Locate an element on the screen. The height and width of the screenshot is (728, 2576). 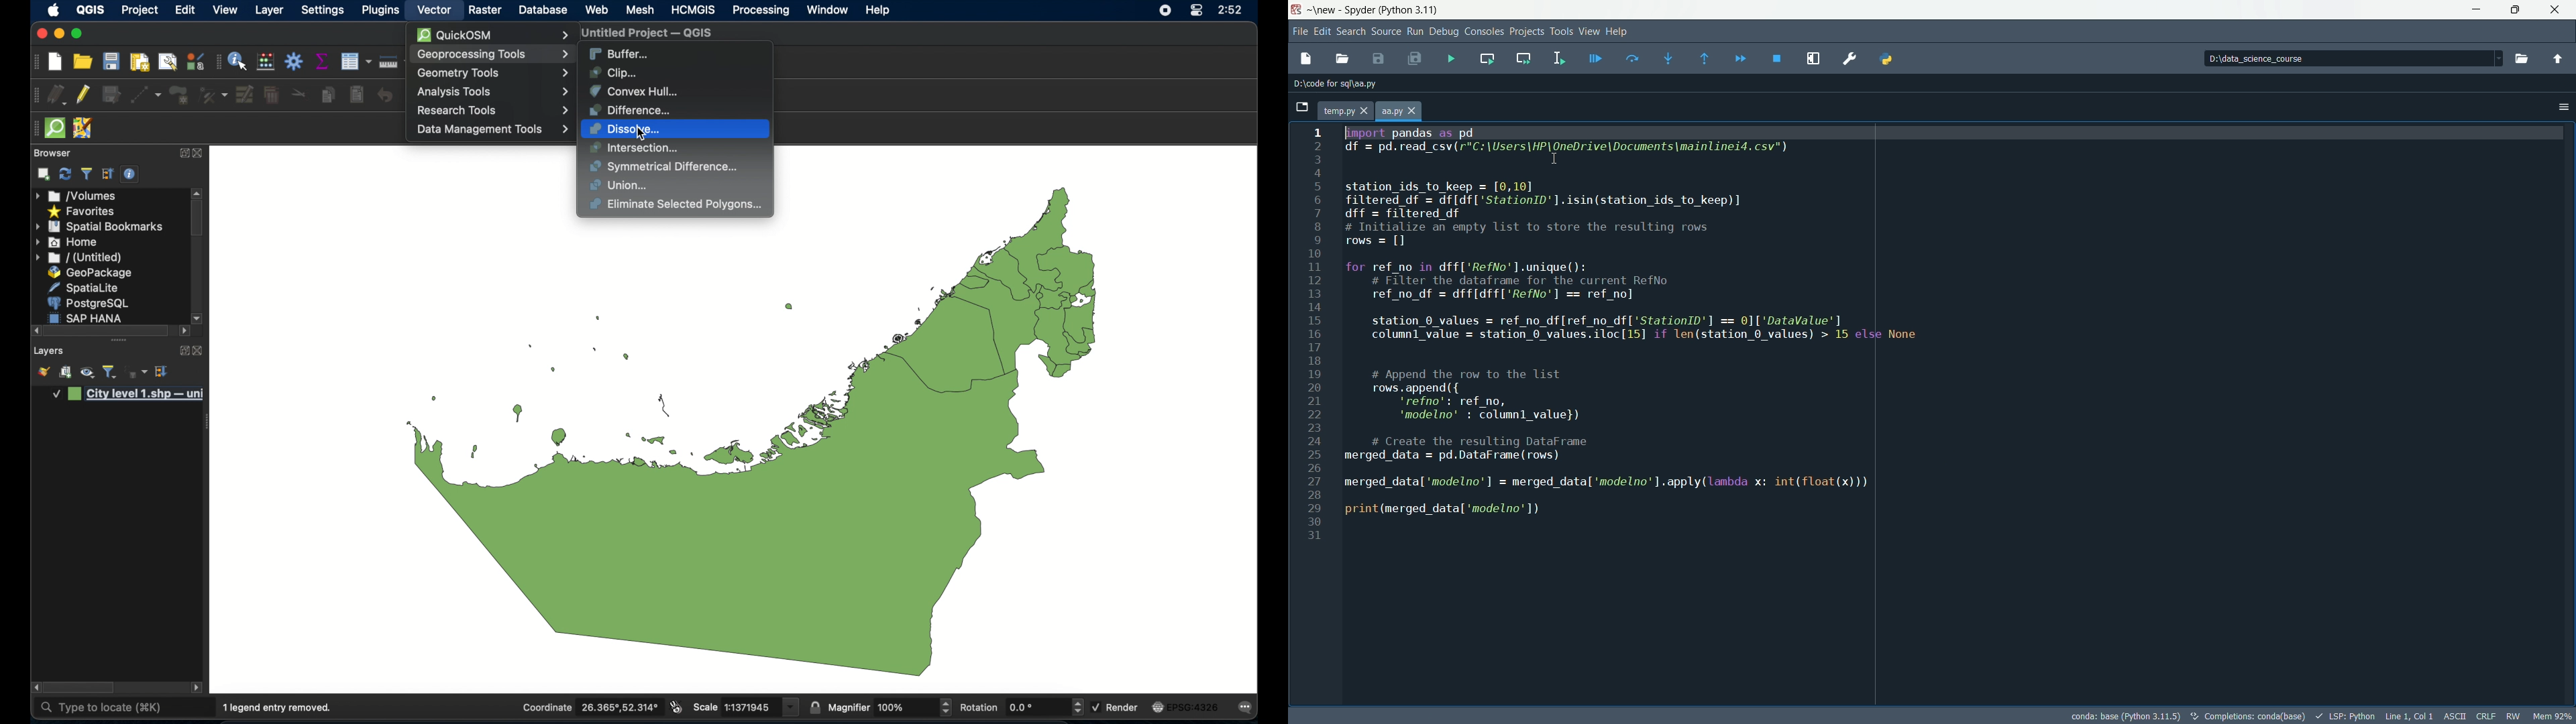
quickosm is located at coordinates (492, 34).